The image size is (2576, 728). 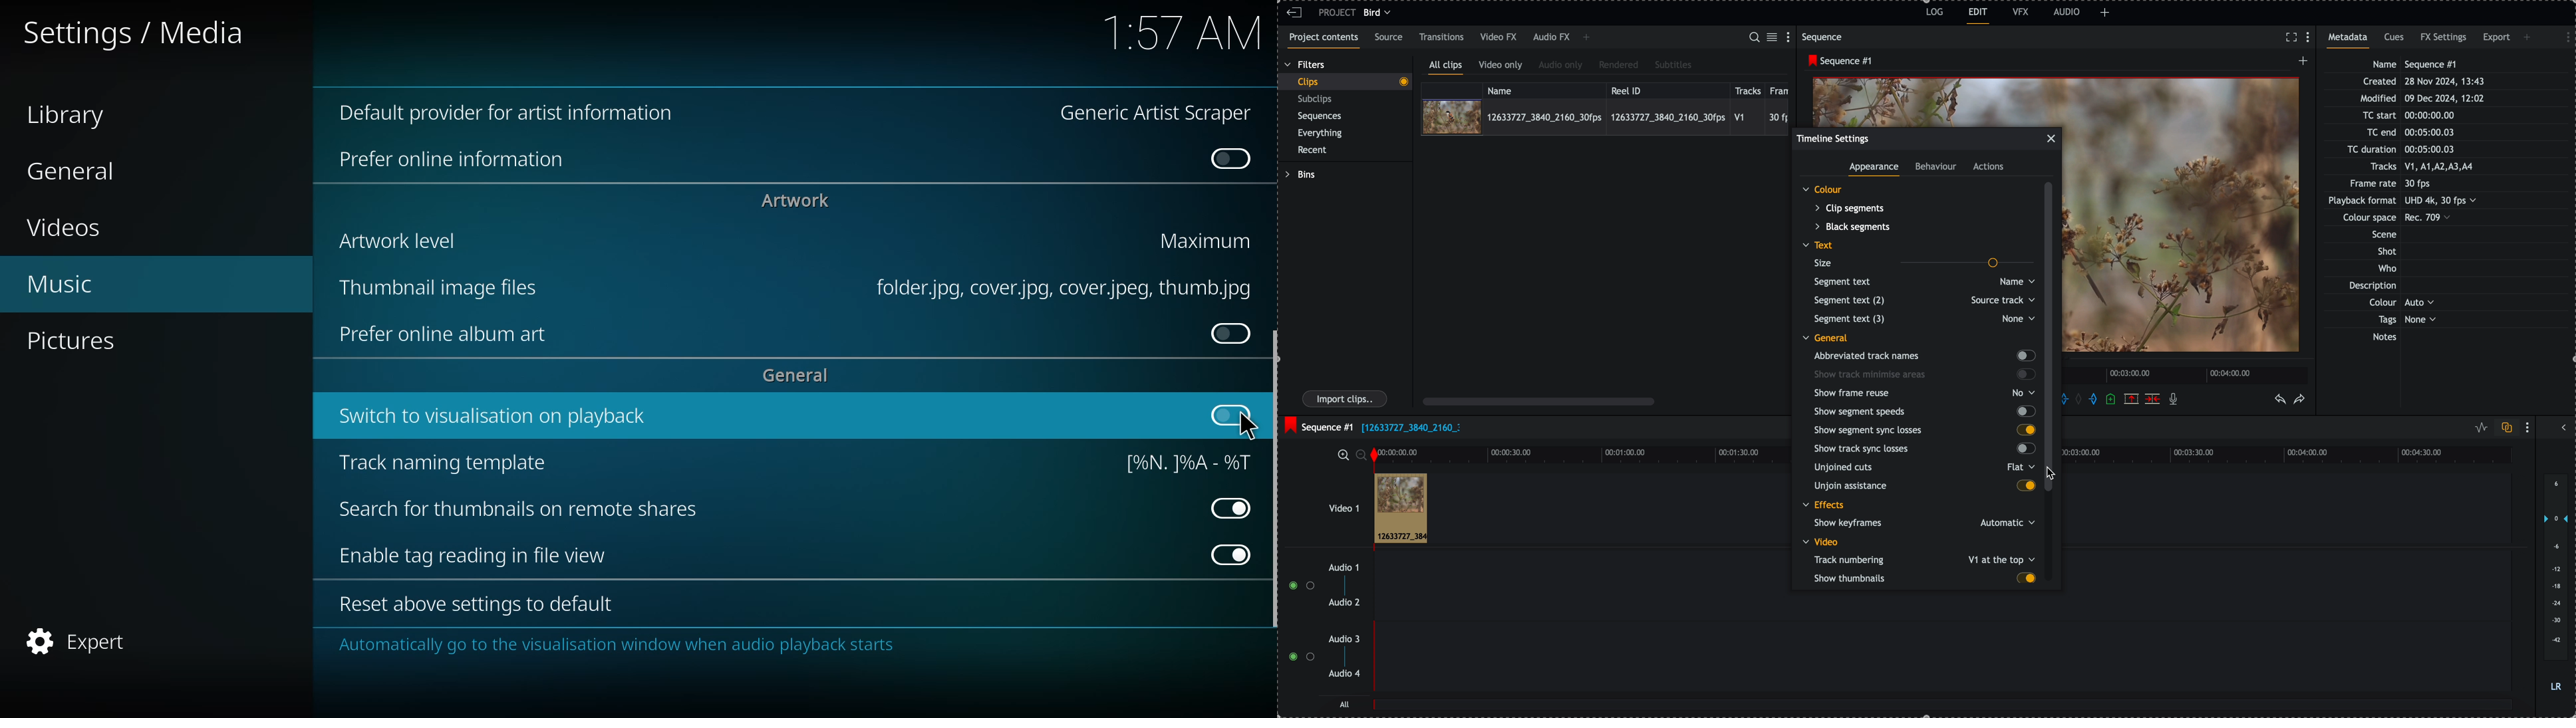 I want to click on add panel, so click(x=1586, y=38).